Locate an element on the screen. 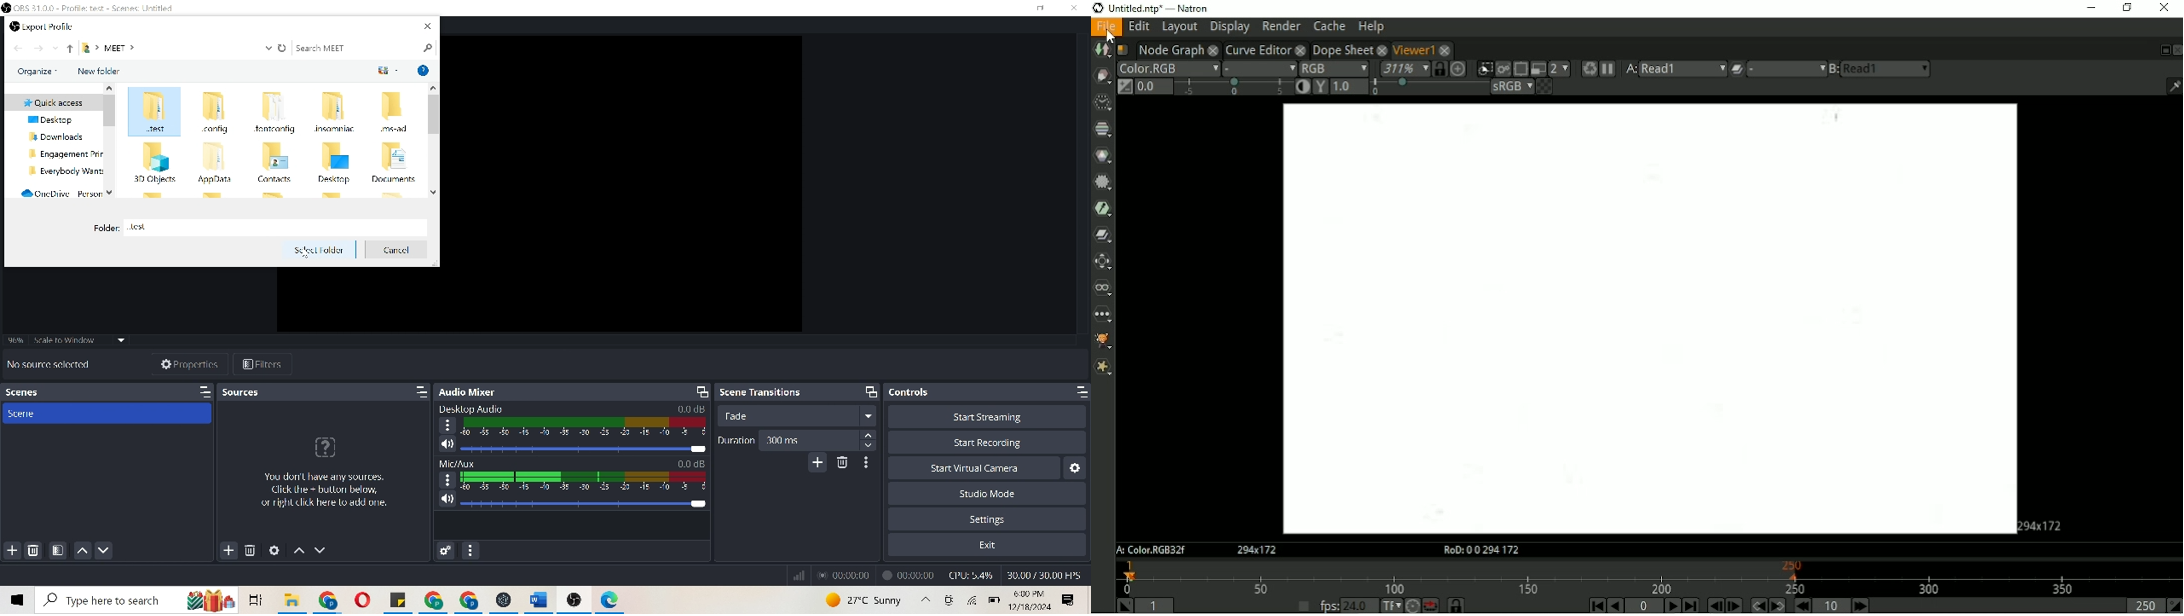 Image resolution: width=2184 pixels, height=616 pixels. folder is located at coordinates (90, 50).